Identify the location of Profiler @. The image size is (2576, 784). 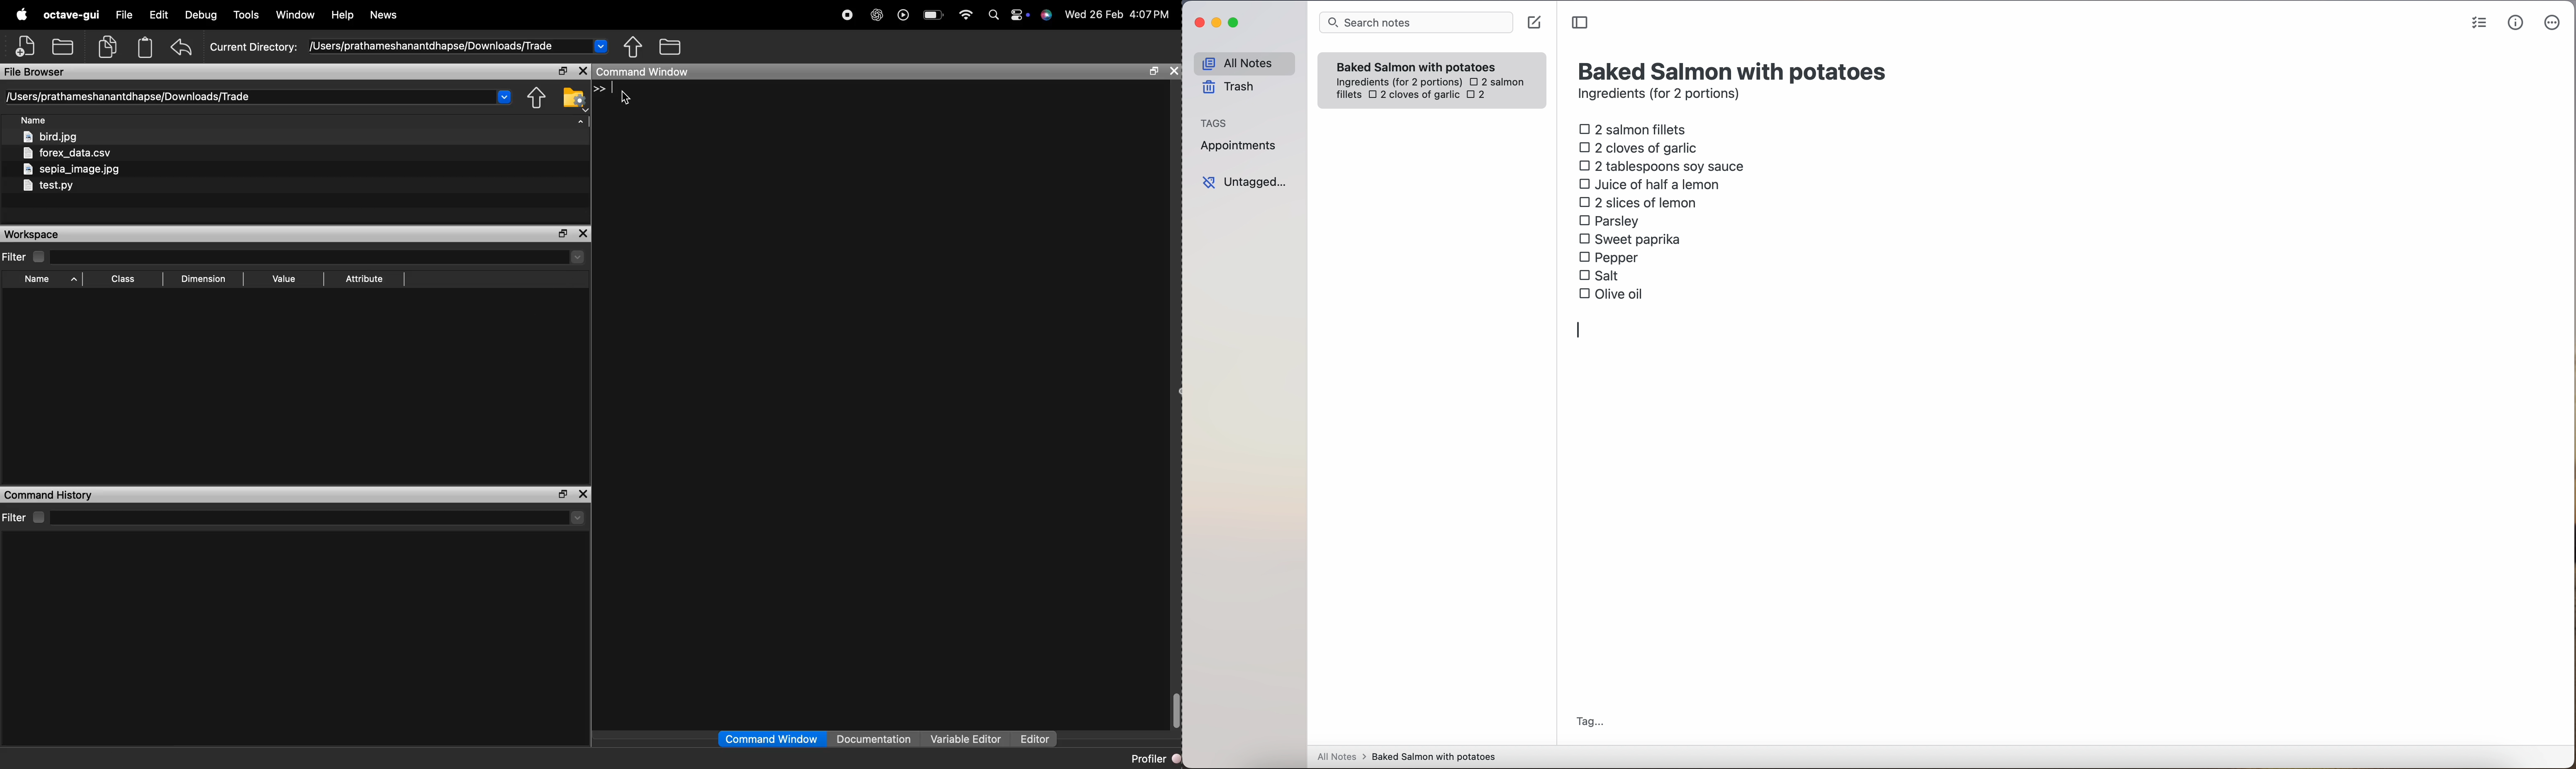
(1156, 758).